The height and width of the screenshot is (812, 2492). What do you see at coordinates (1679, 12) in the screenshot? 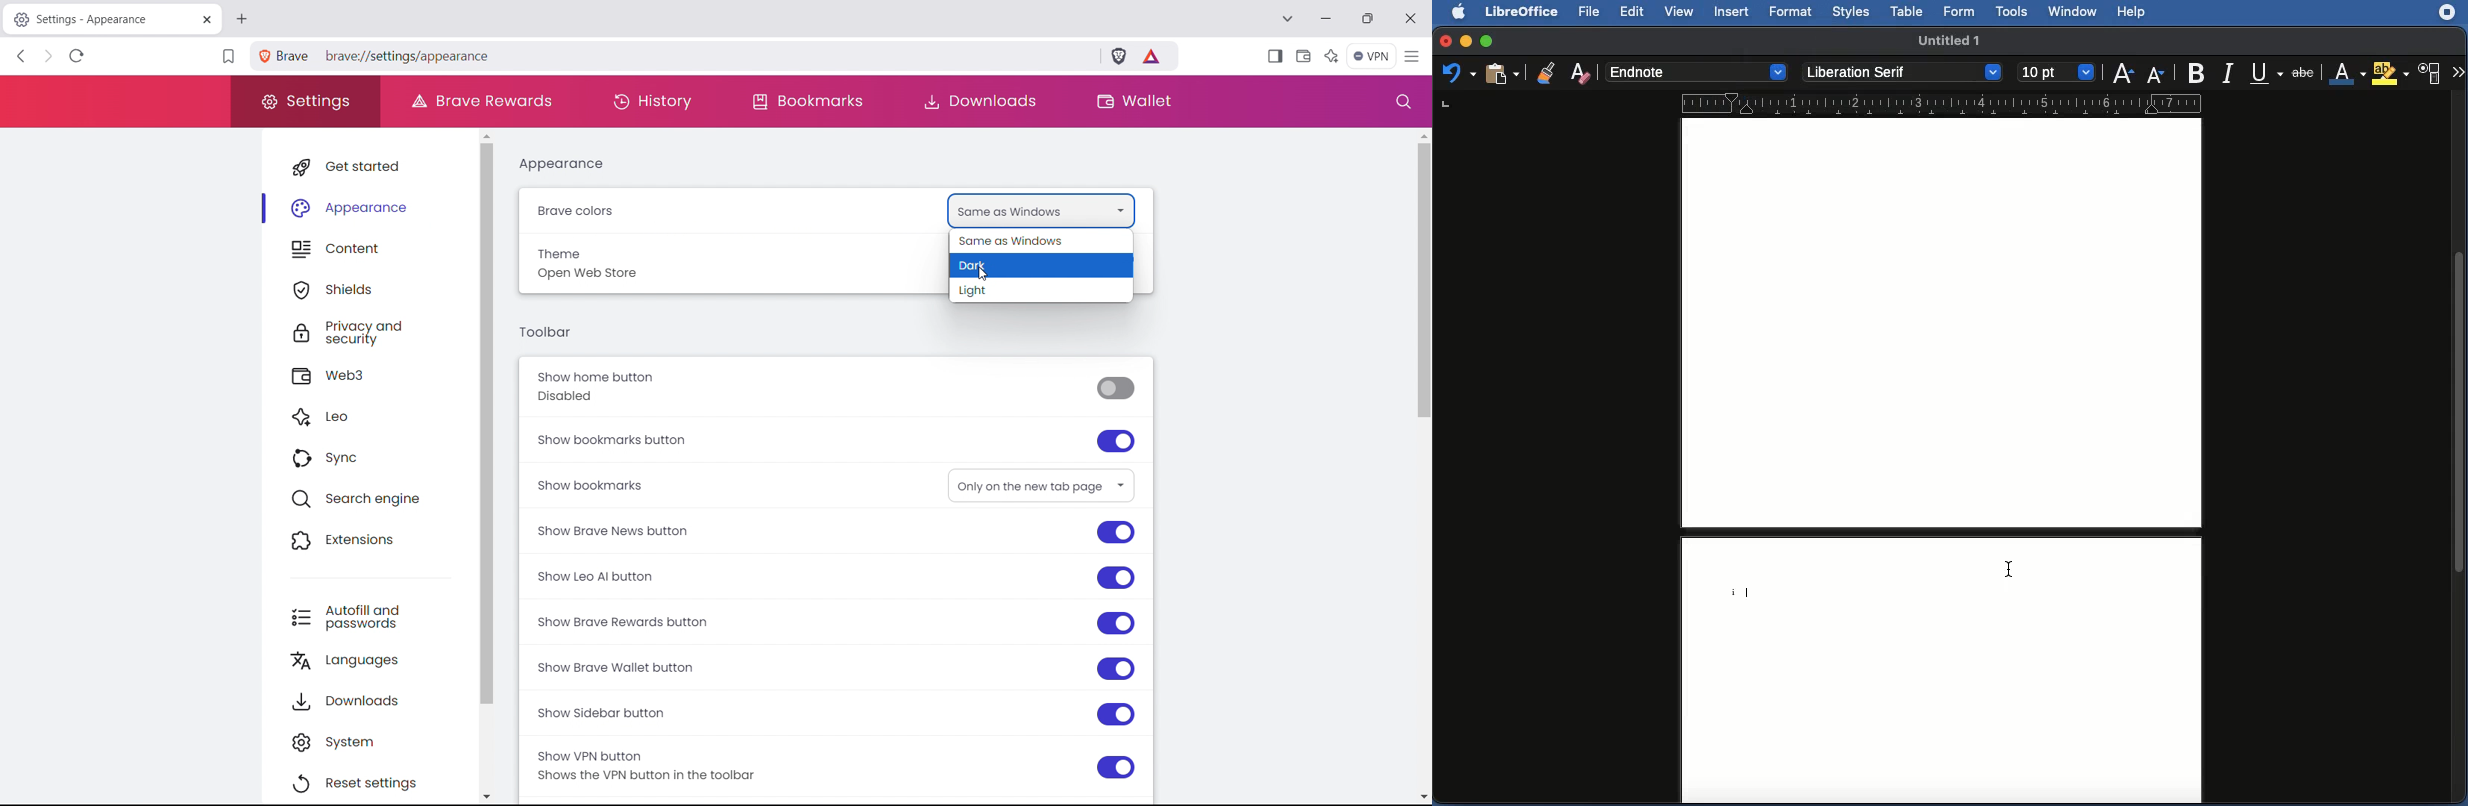
I see `View` at bounding box center [1679, 12].